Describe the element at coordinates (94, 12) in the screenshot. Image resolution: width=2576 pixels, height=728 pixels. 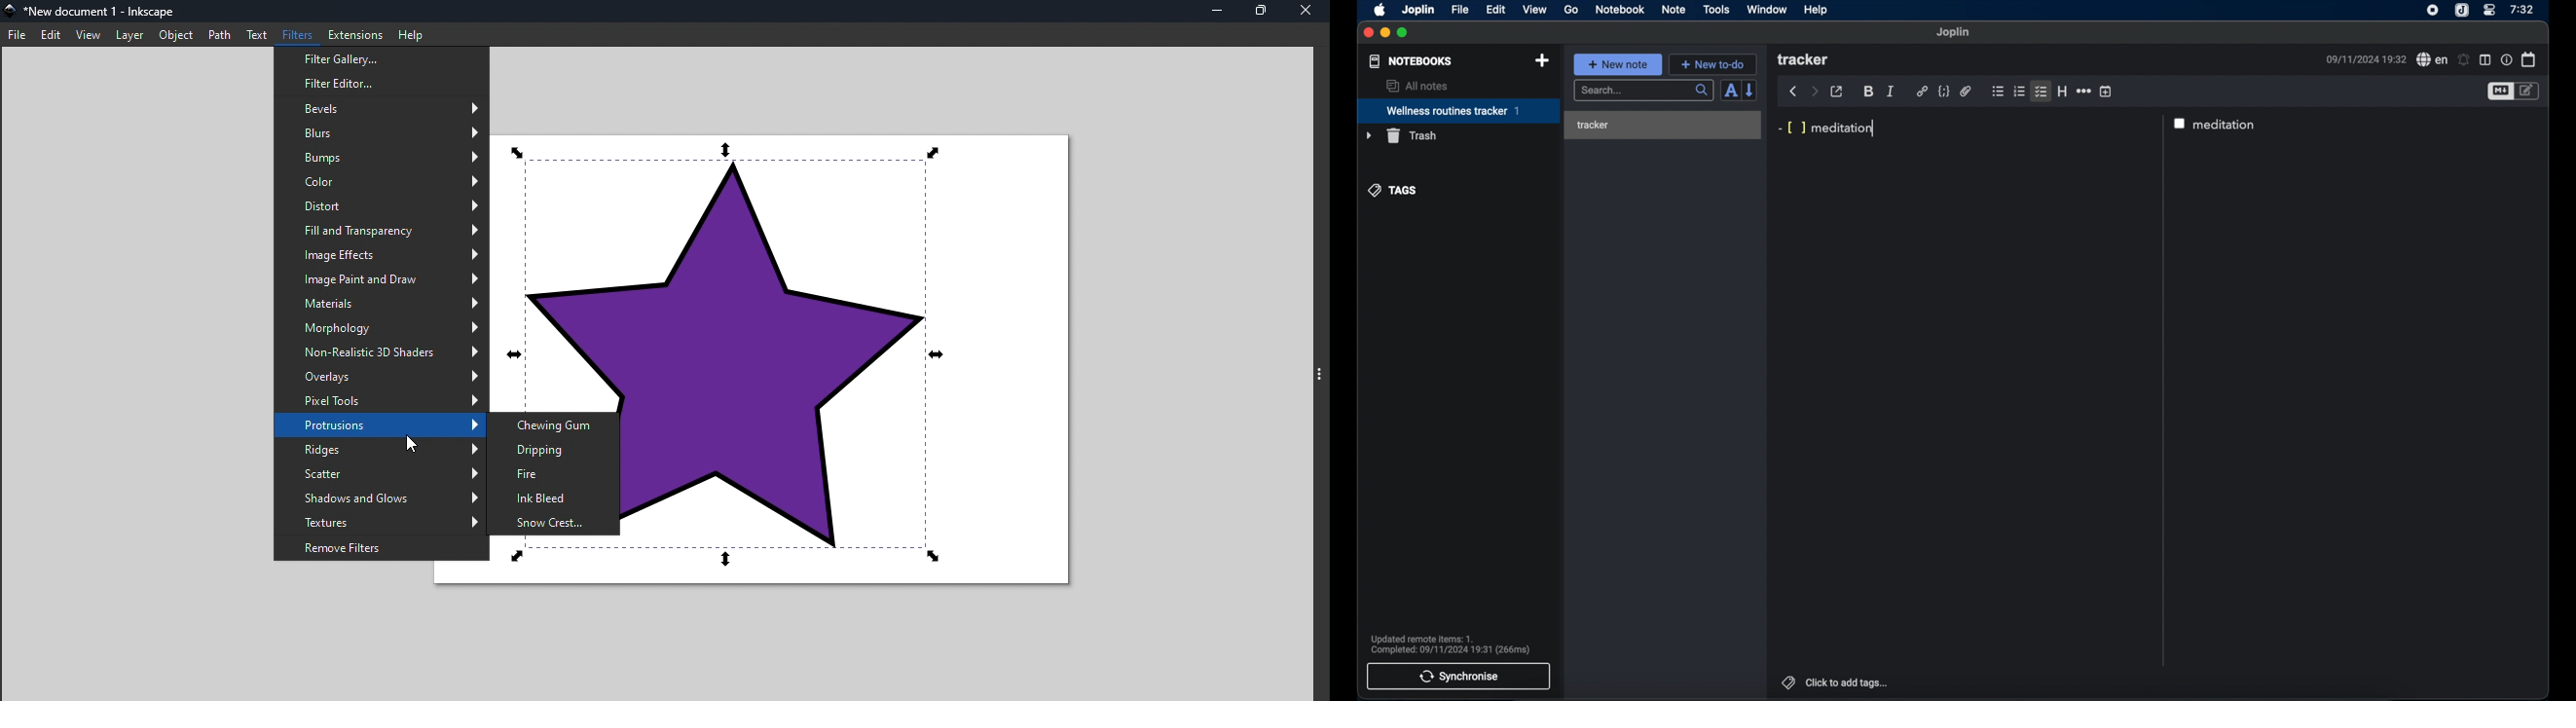
I see `File name` at that location.